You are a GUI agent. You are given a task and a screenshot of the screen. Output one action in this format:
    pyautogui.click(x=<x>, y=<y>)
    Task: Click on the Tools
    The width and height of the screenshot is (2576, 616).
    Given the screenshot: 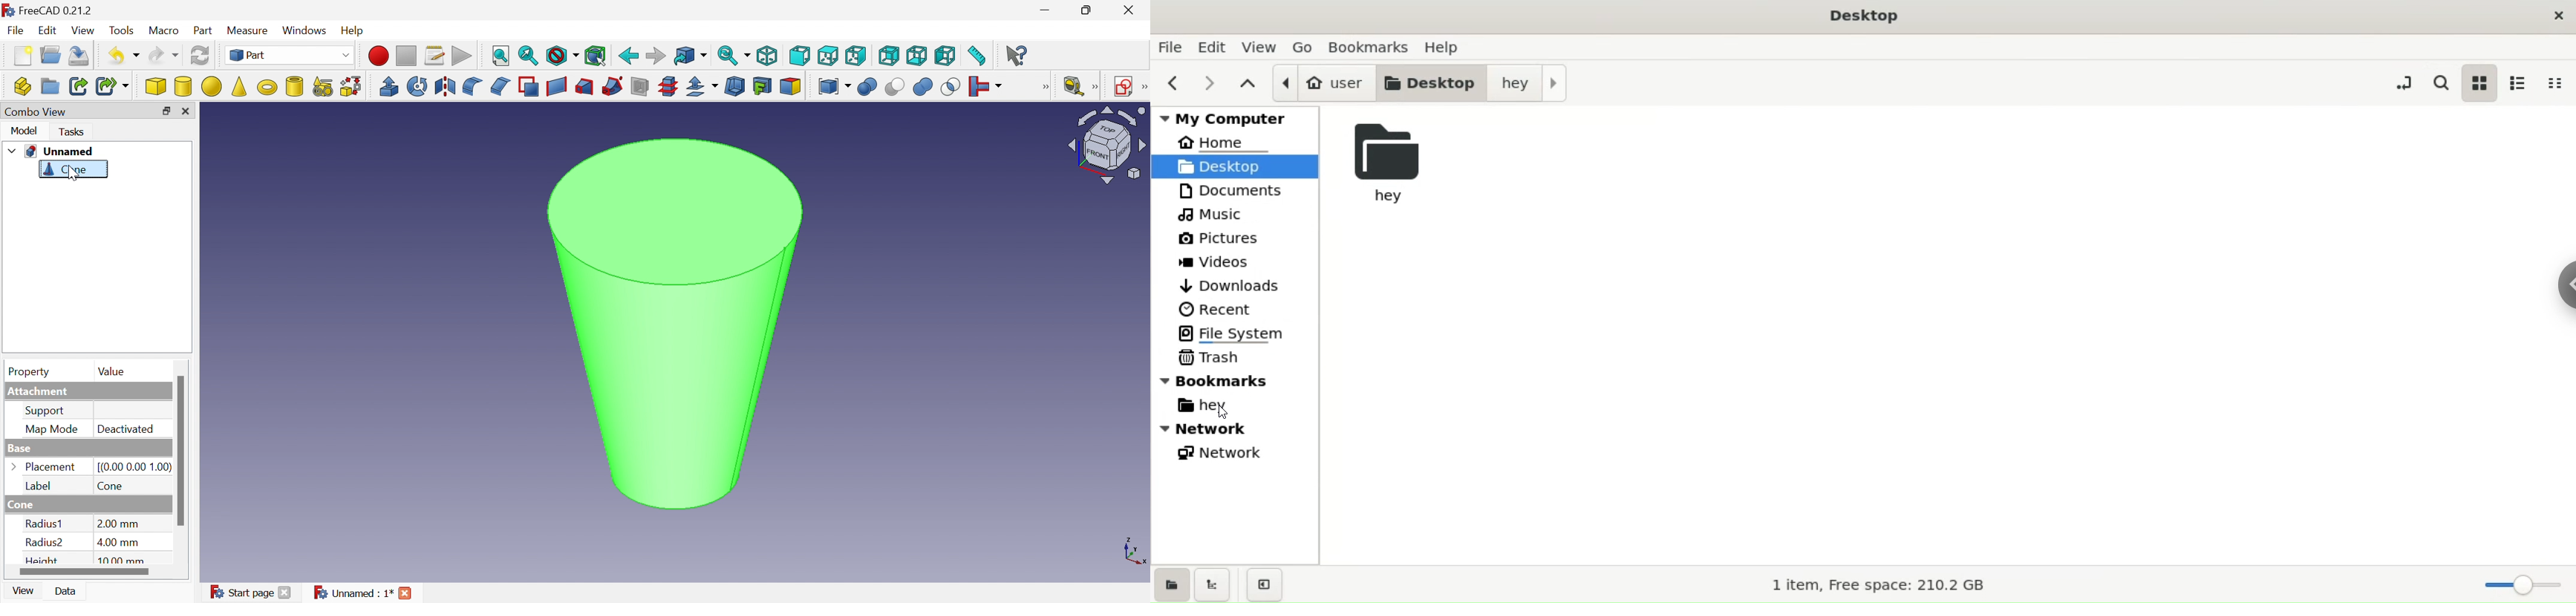 What is the action you would take?
    pyautogui.click(x=123, y=28)
    